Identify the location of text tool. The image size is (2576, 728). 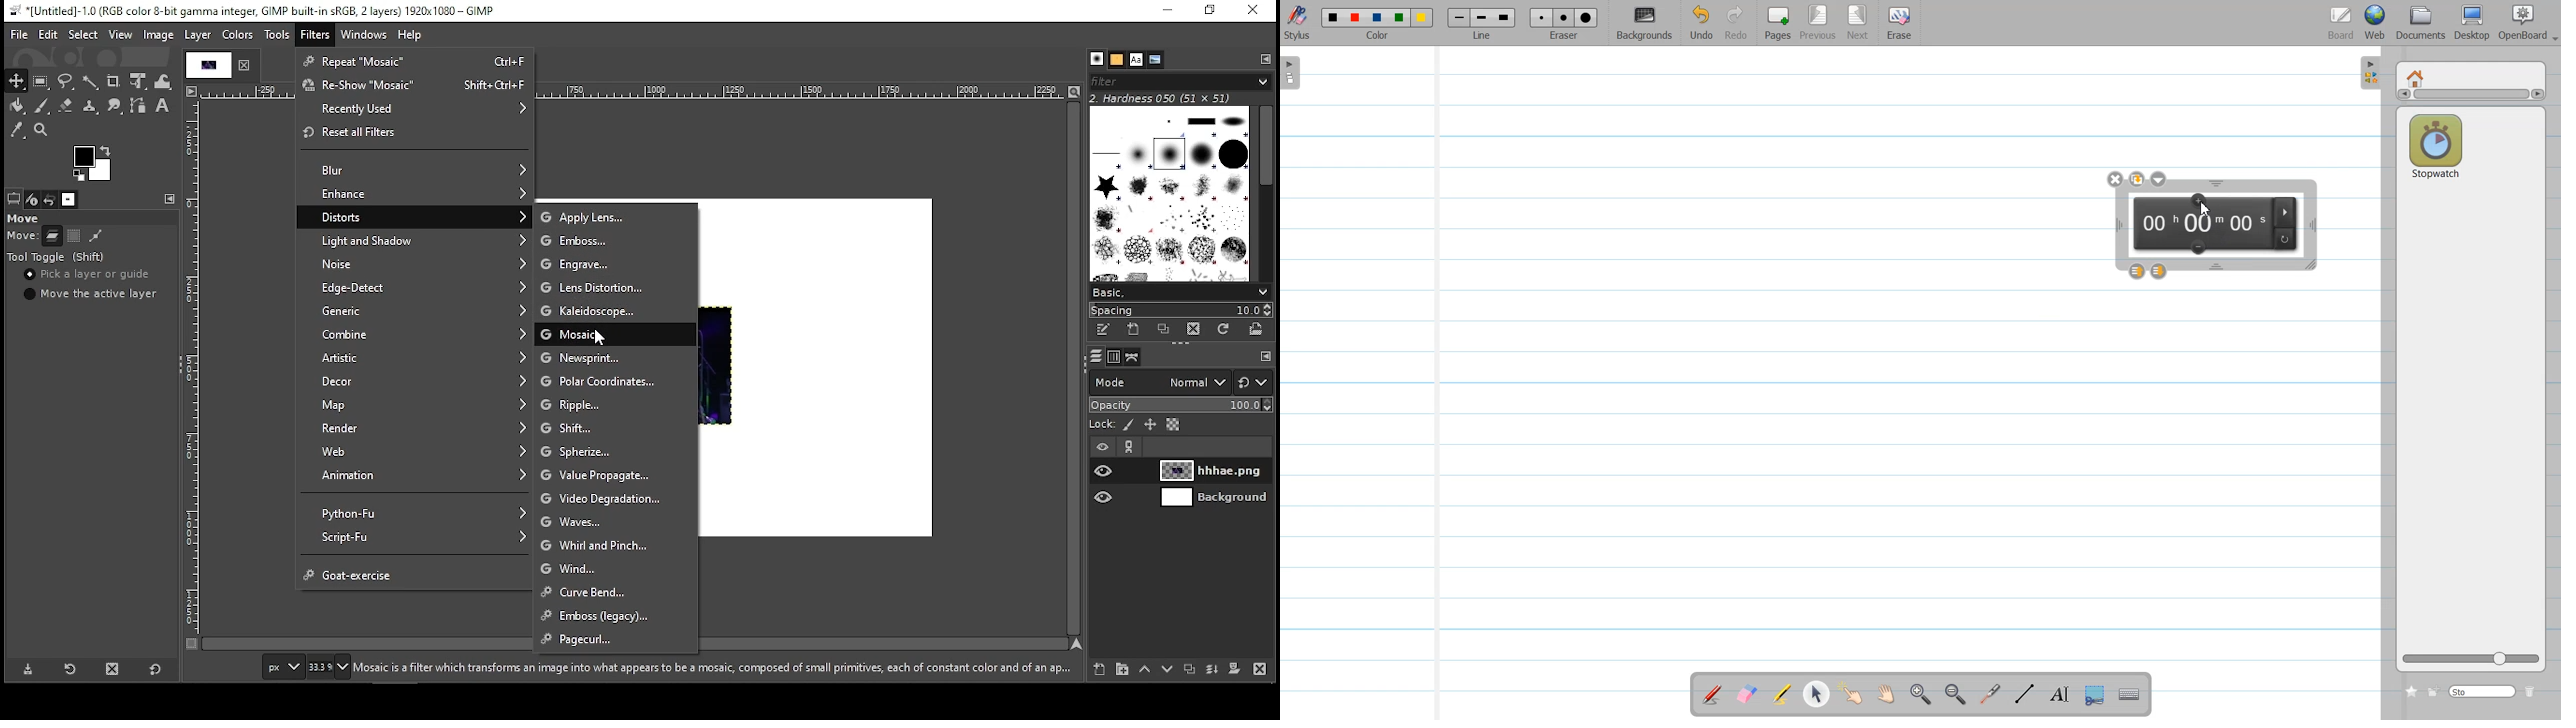
(164, 109).